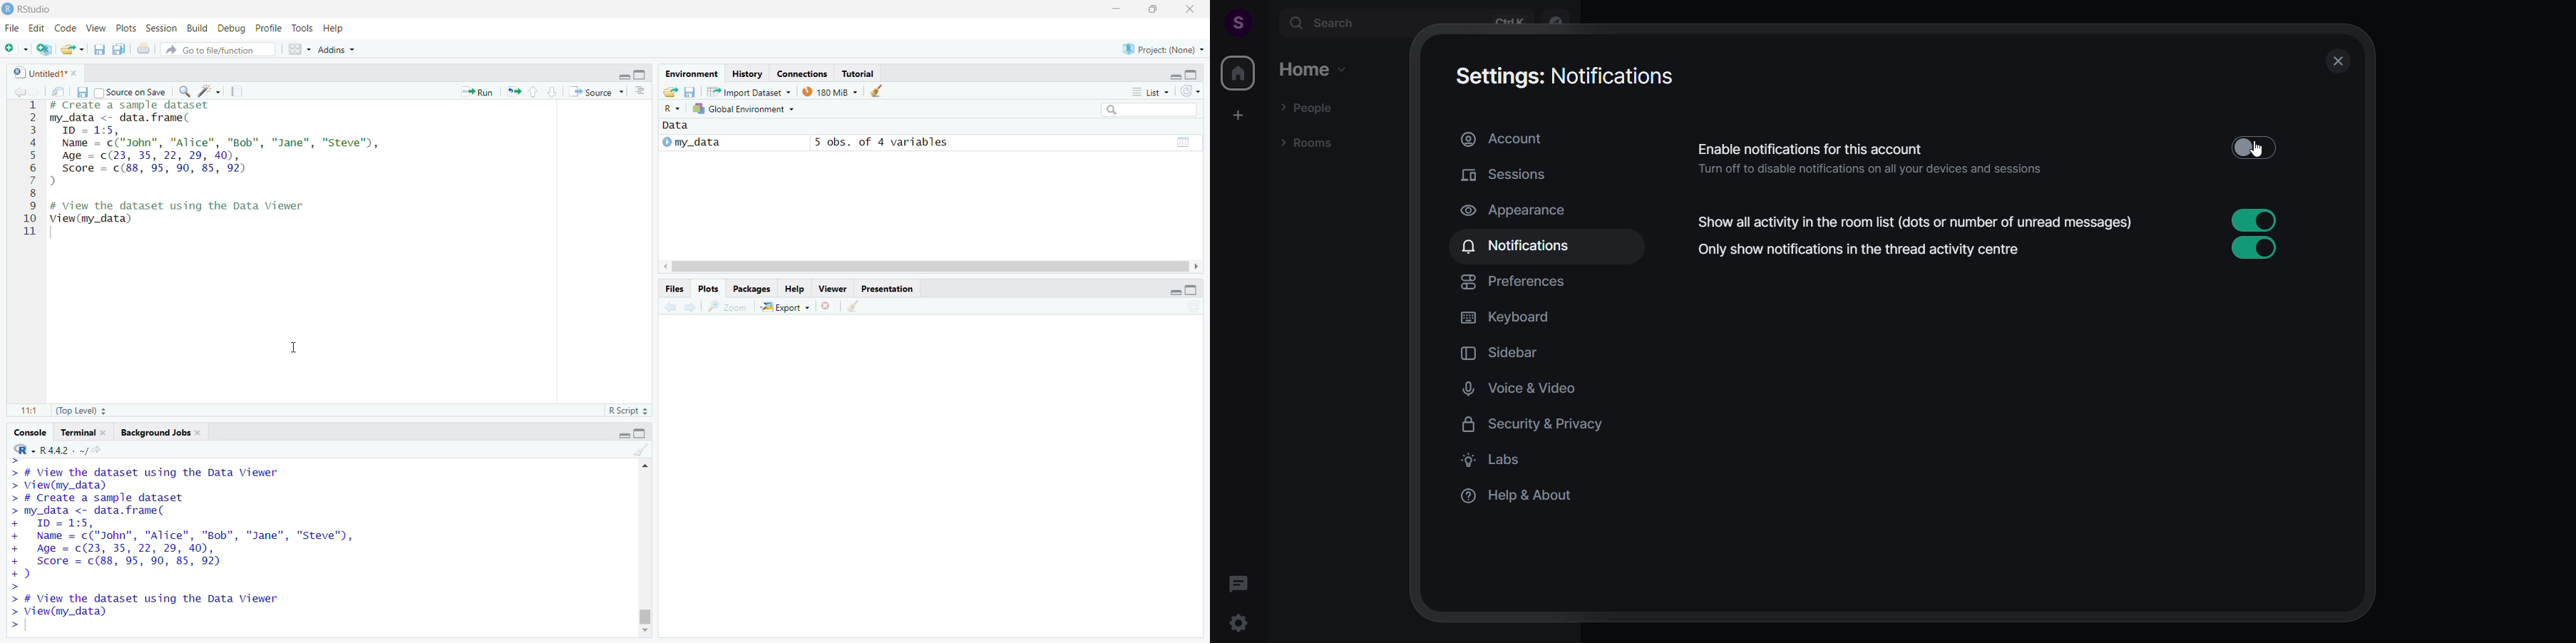  Describe the element at coordinates (534, 92) in the screenshot. I see `Page up` at that location.